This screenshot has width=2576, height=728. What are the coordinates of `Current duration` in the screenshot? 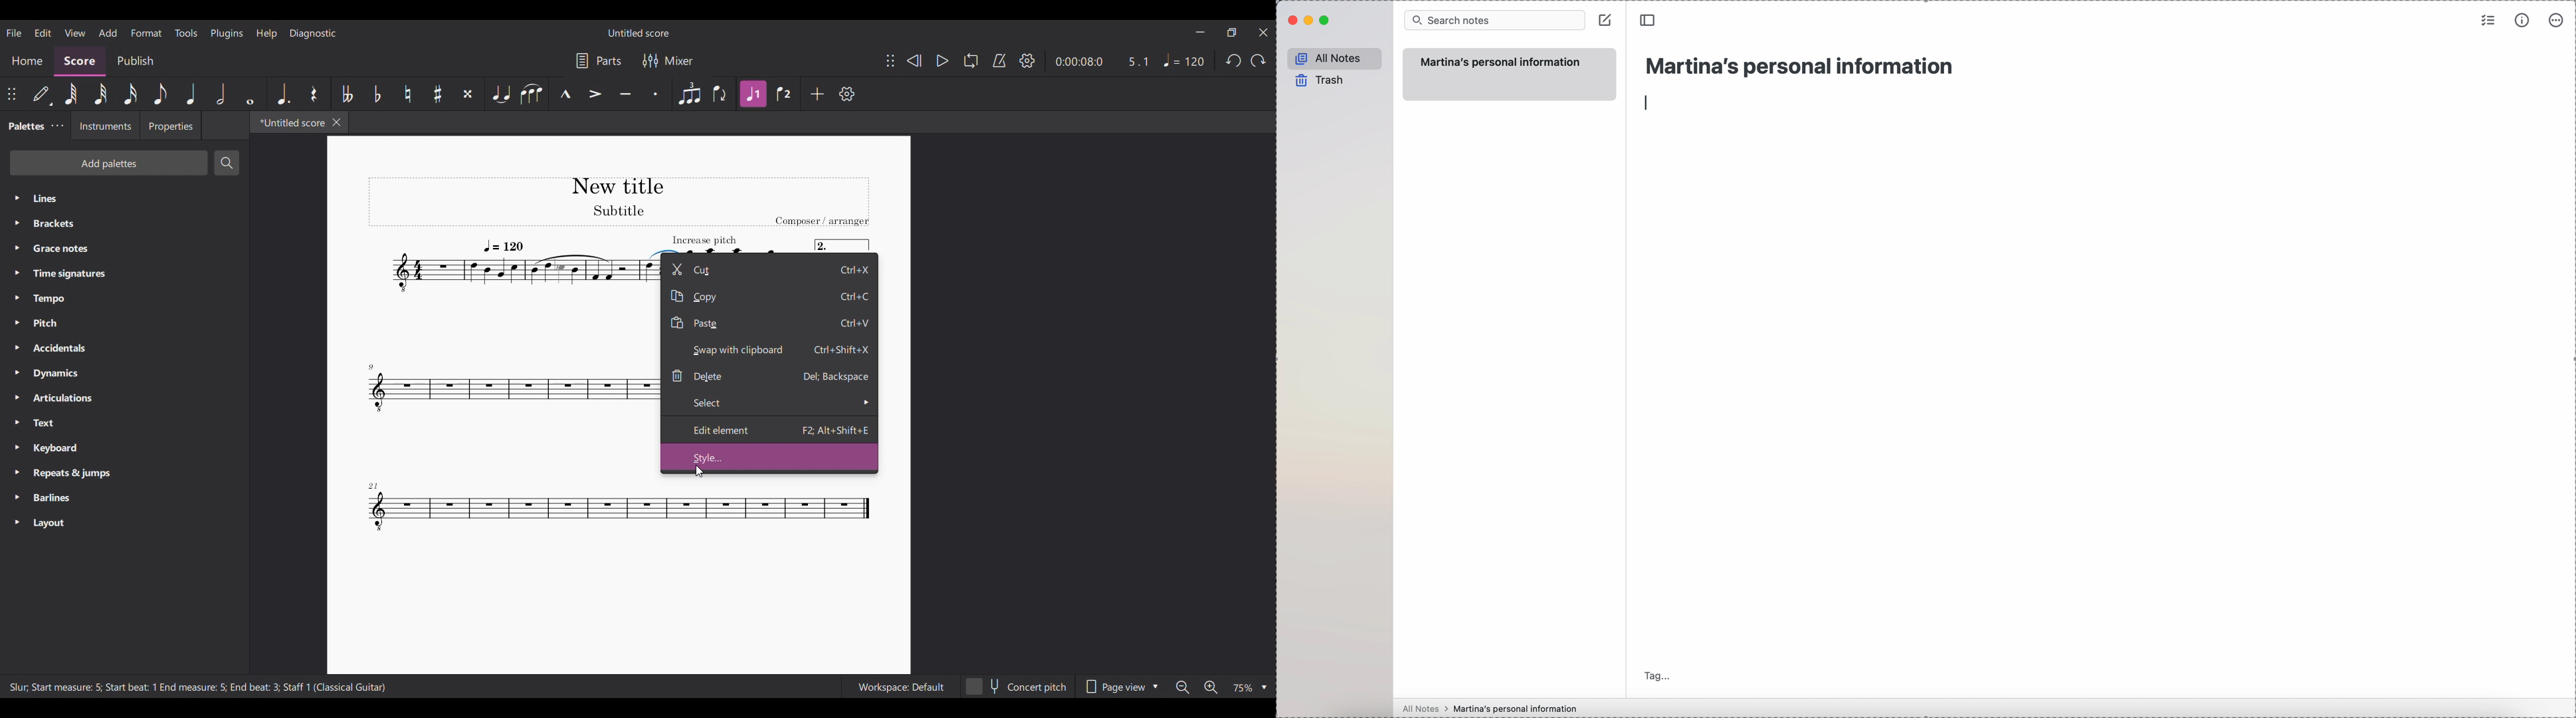 It's located at (1077, 61).